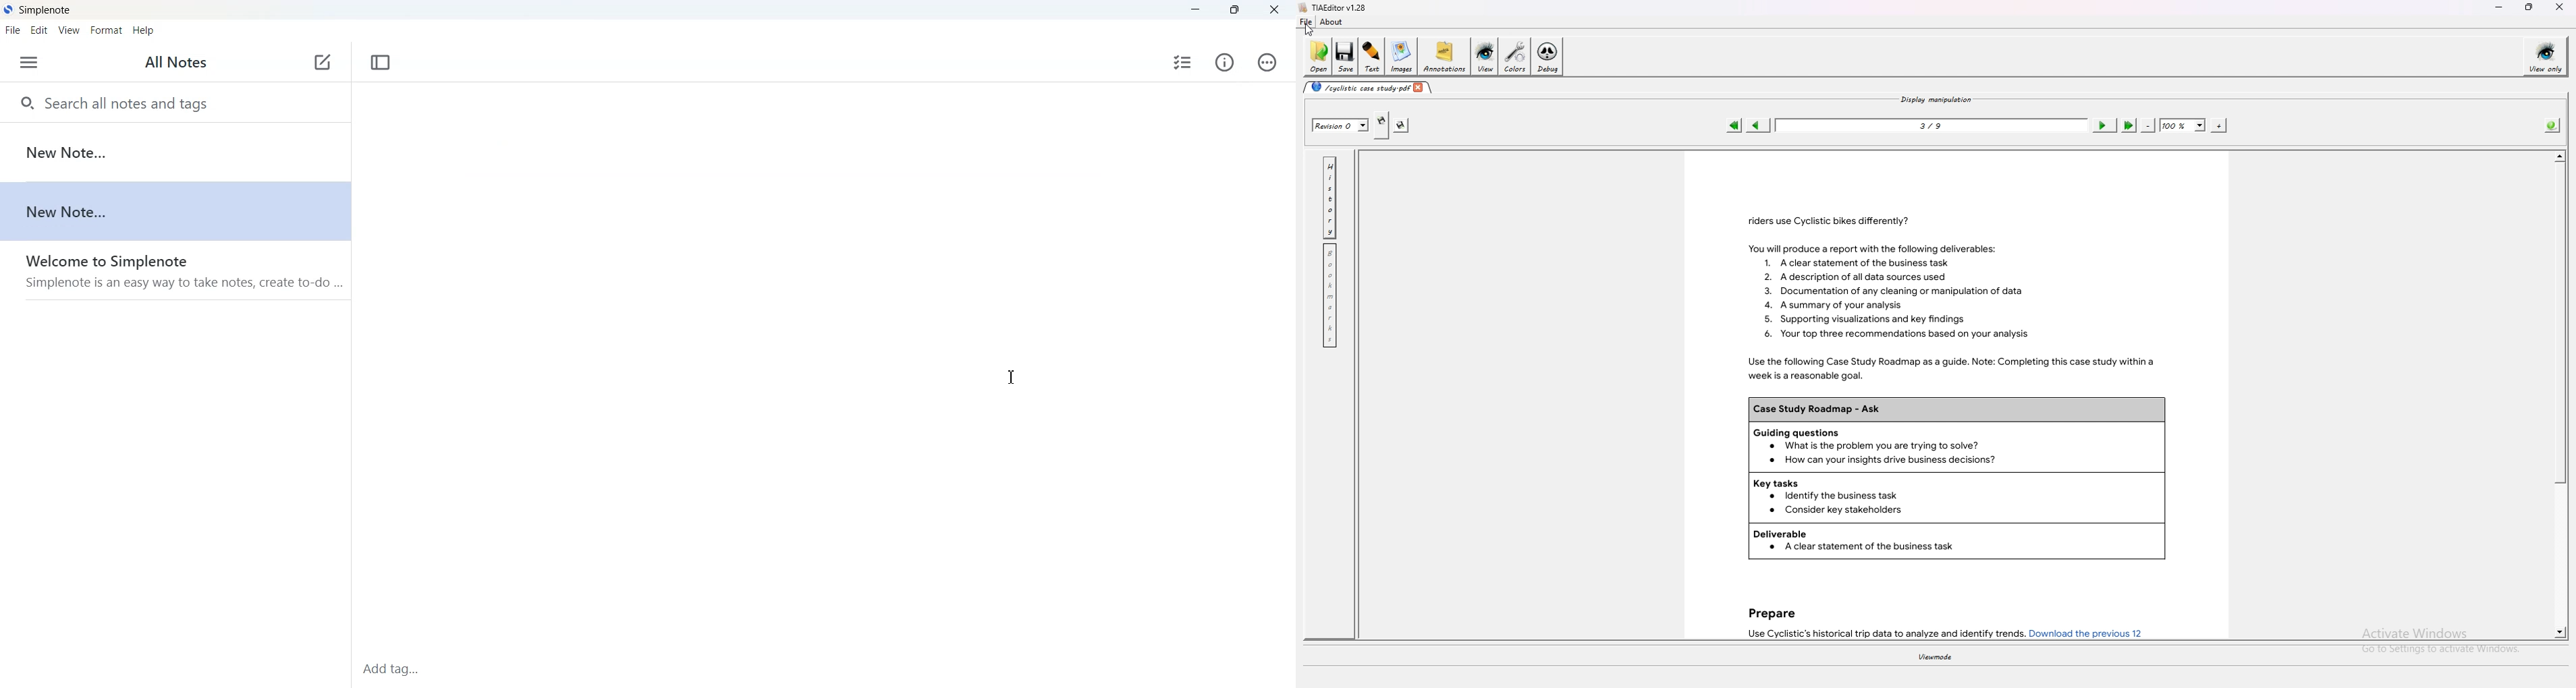  I want to click on Format, so click(105, 30).